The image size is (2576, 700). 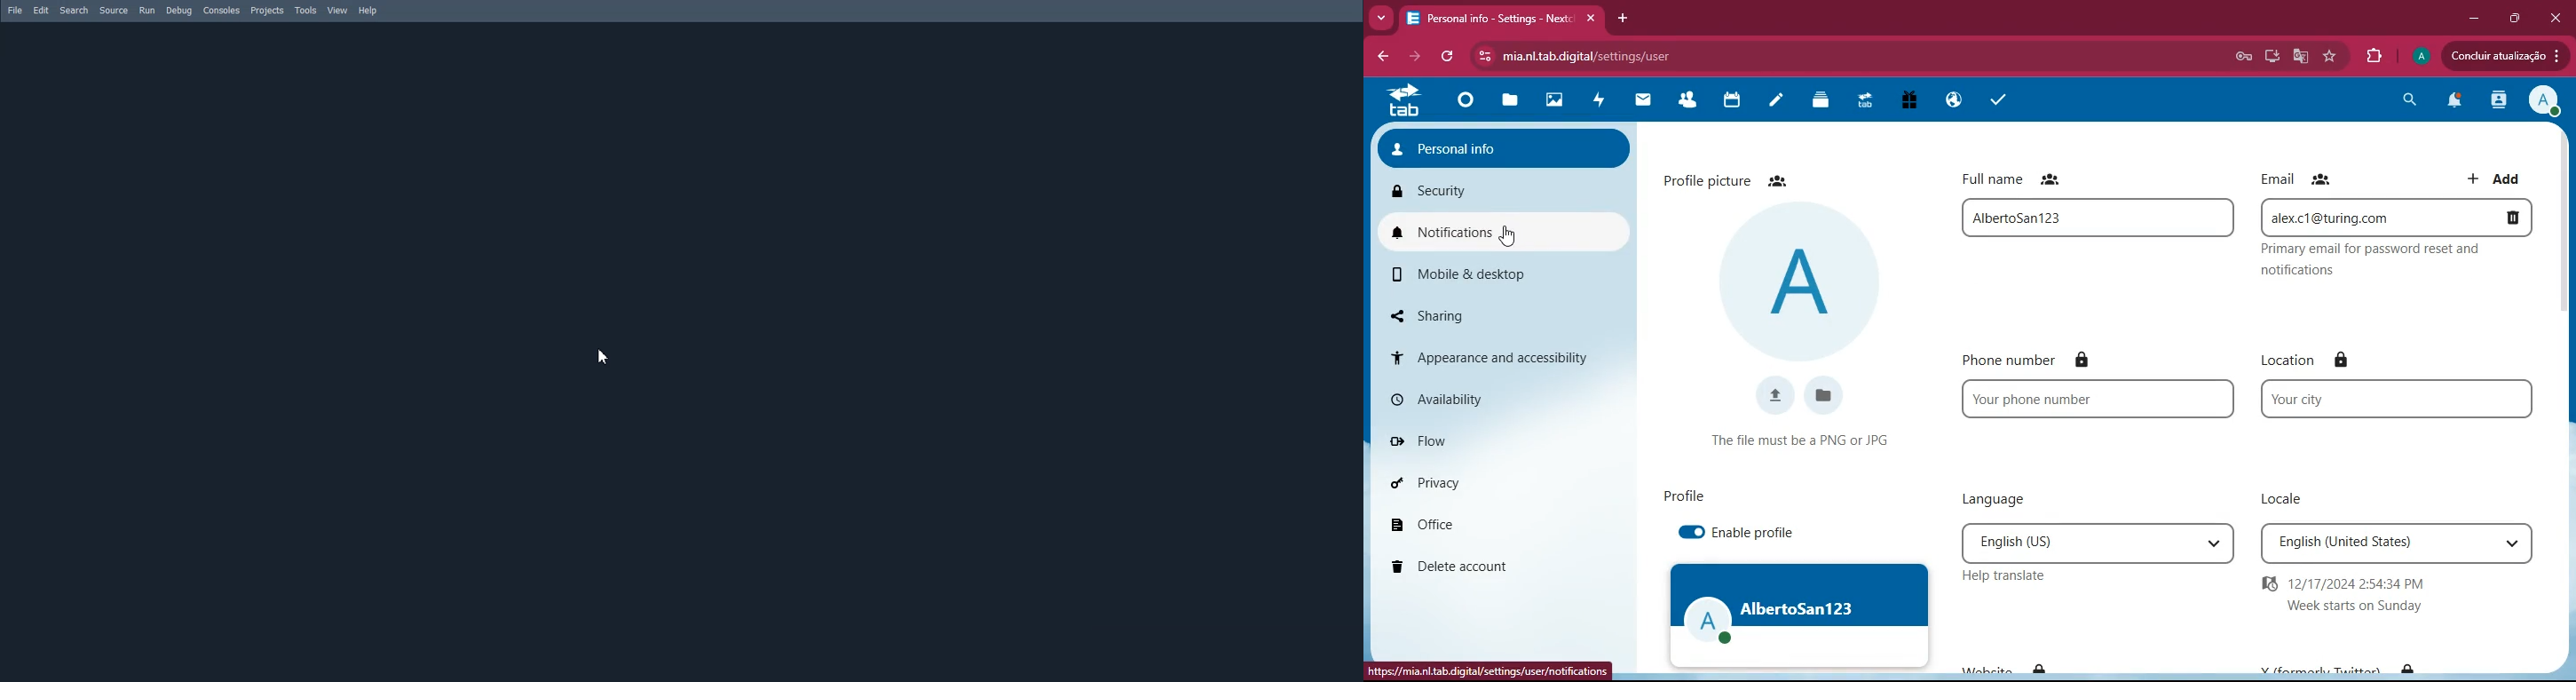 What do you see at coordinates (1505, 190) in the screenshot?
I see `security` at bounding box center [1505, 190].